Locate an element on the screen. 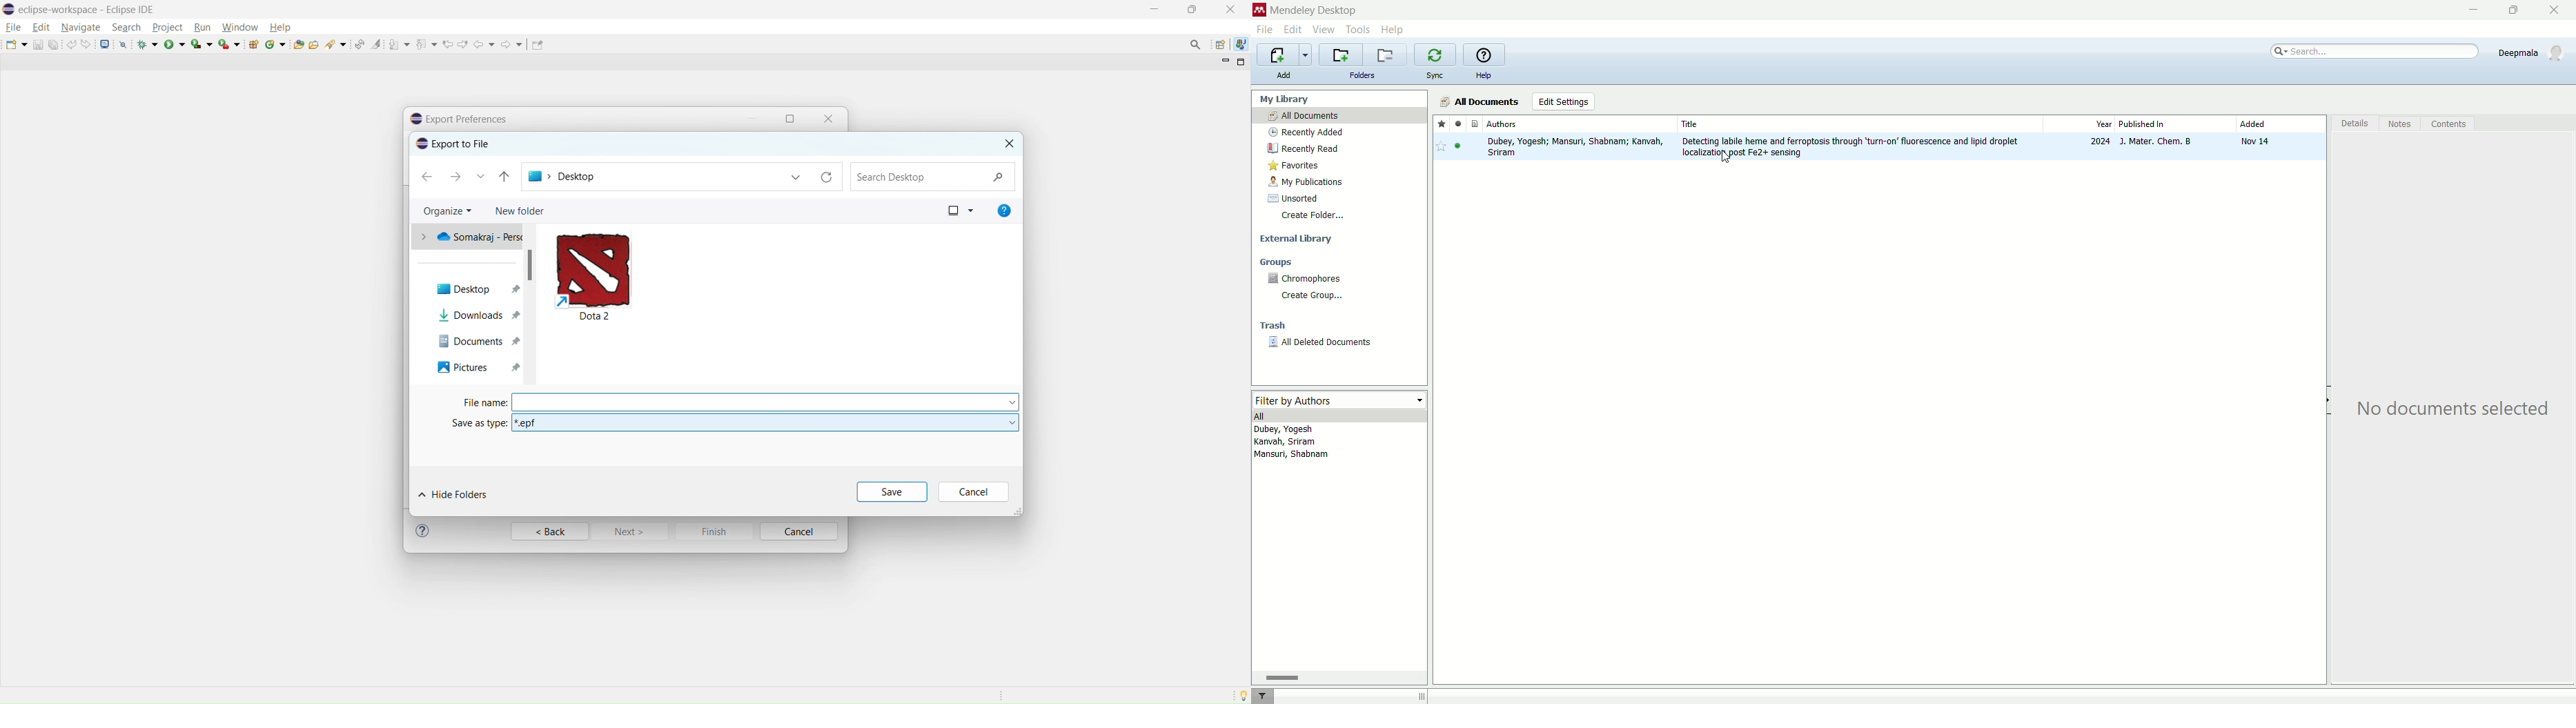 The width and height of the screenshot is (2576, 728). recently read is located at coordinates (1304, 150).